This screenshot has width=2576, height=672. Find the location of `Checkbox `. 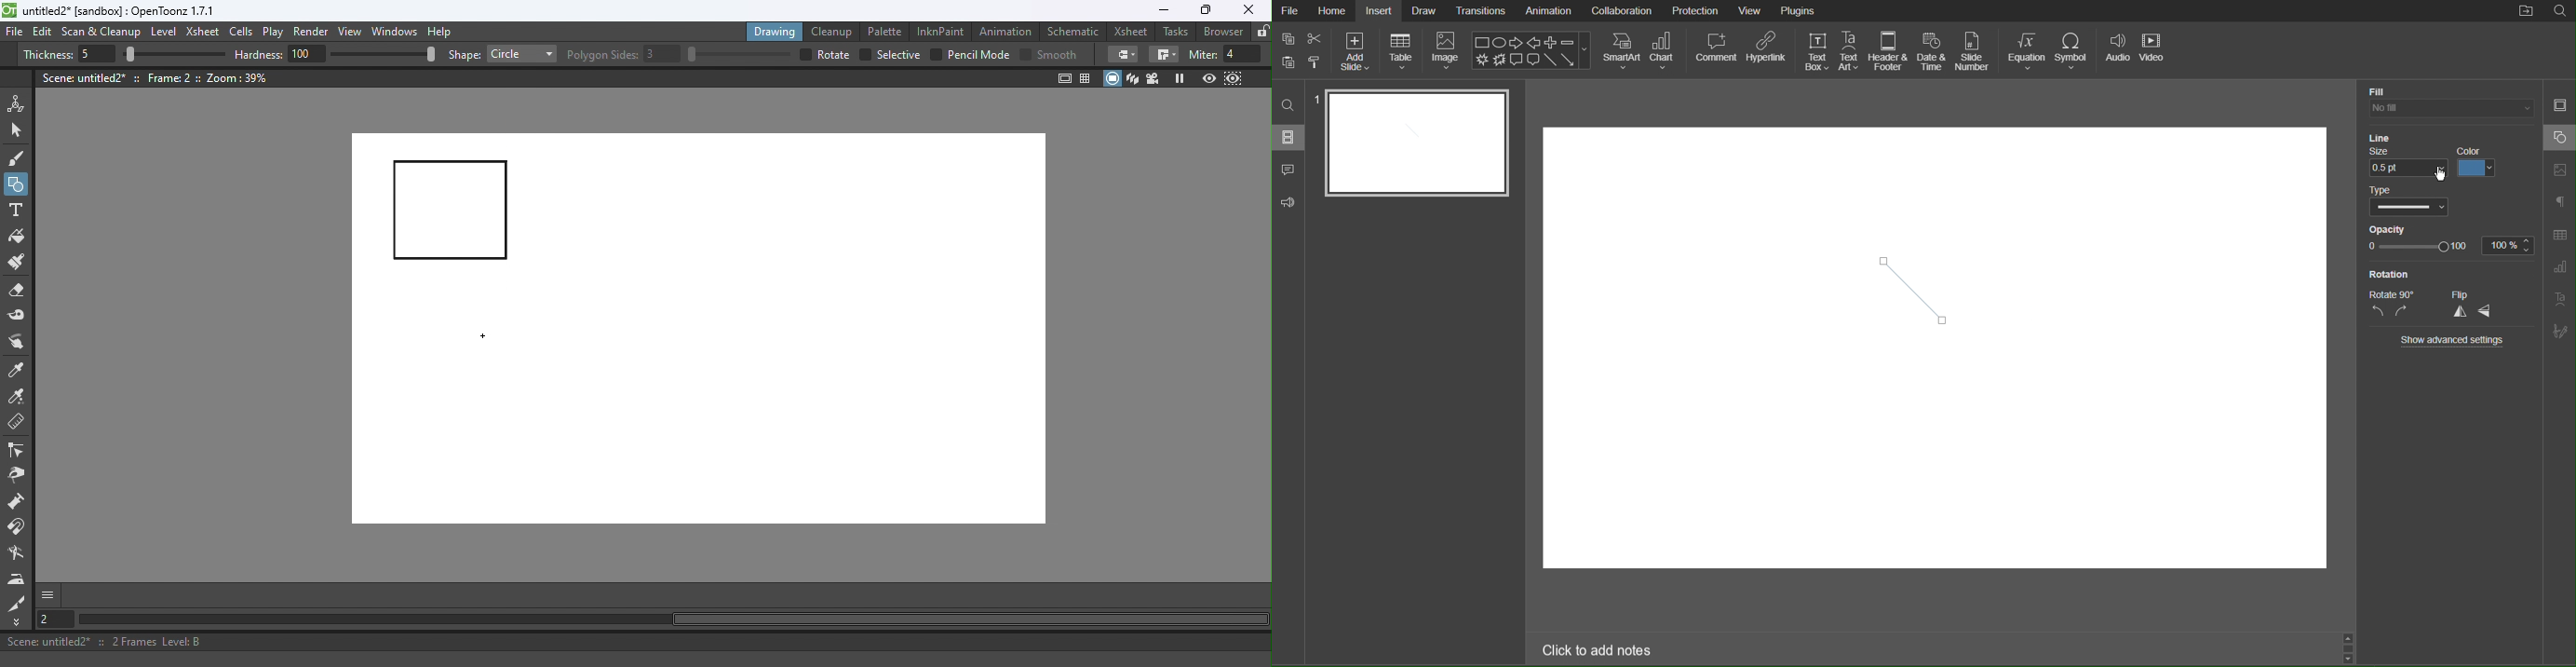

Checkbox  is located at coordinates (1025, 53).